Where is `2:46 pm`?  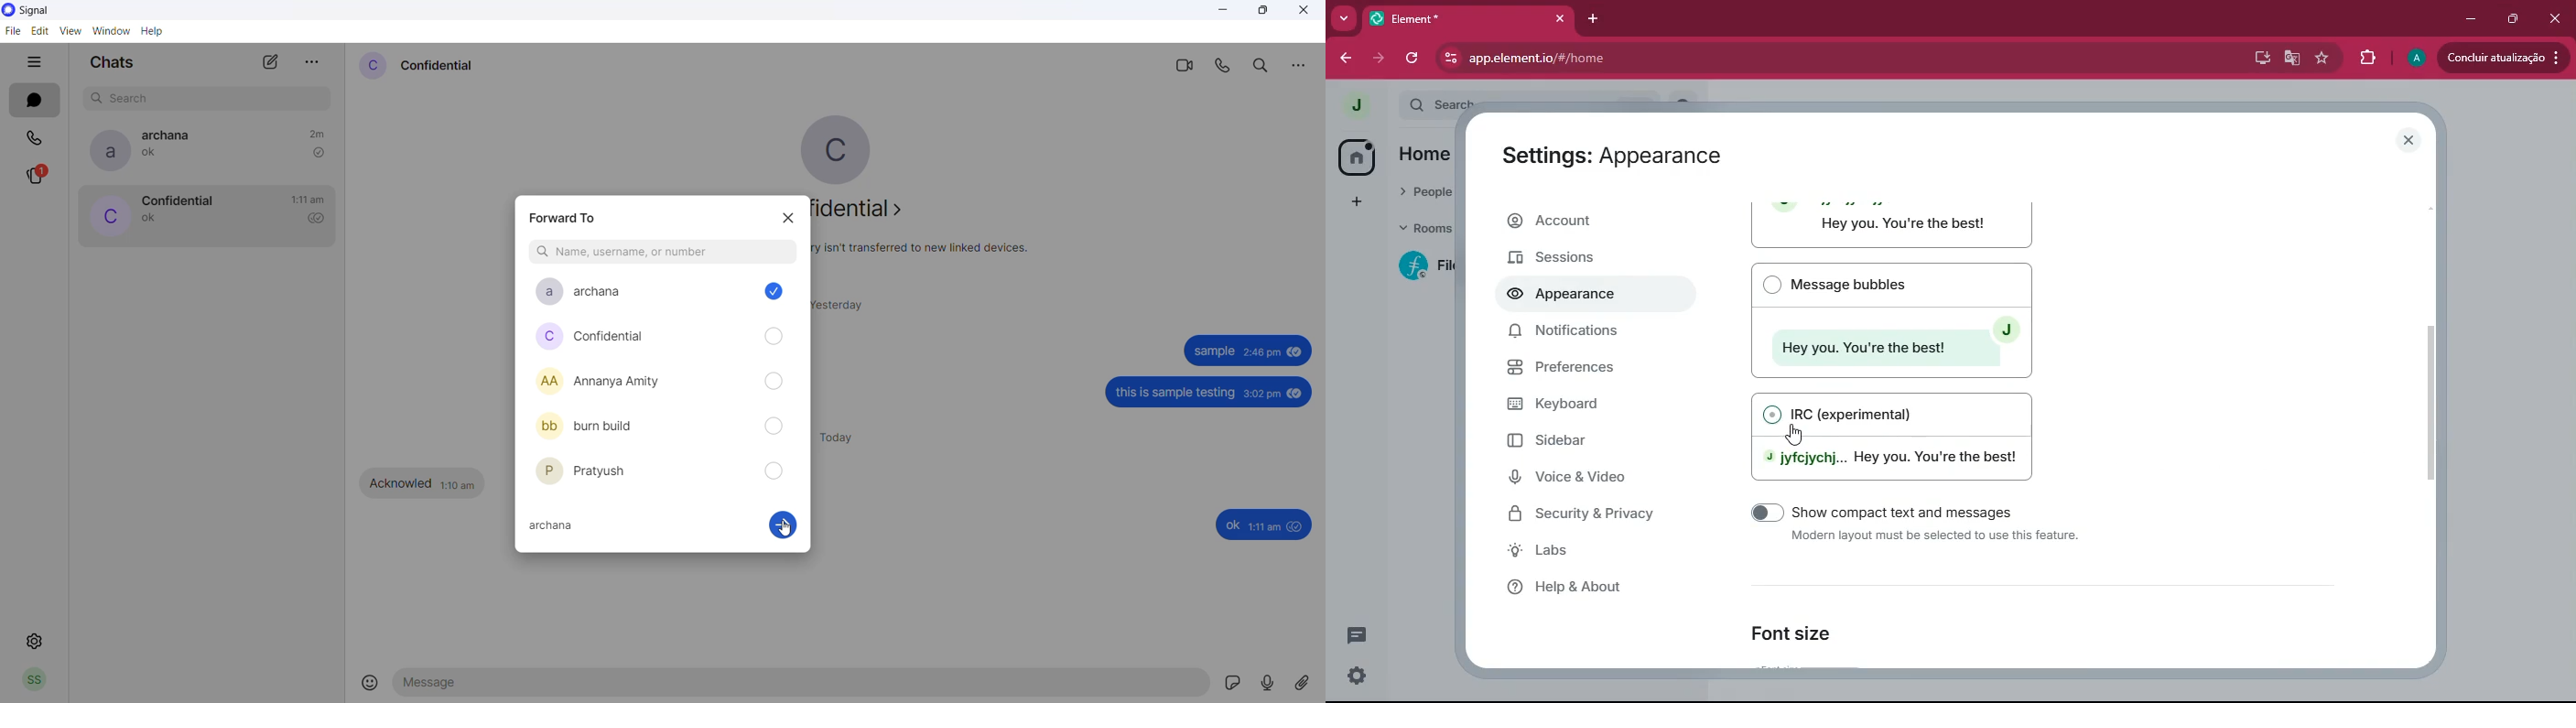
2:46 pm is located at coordinates (1261, 354).